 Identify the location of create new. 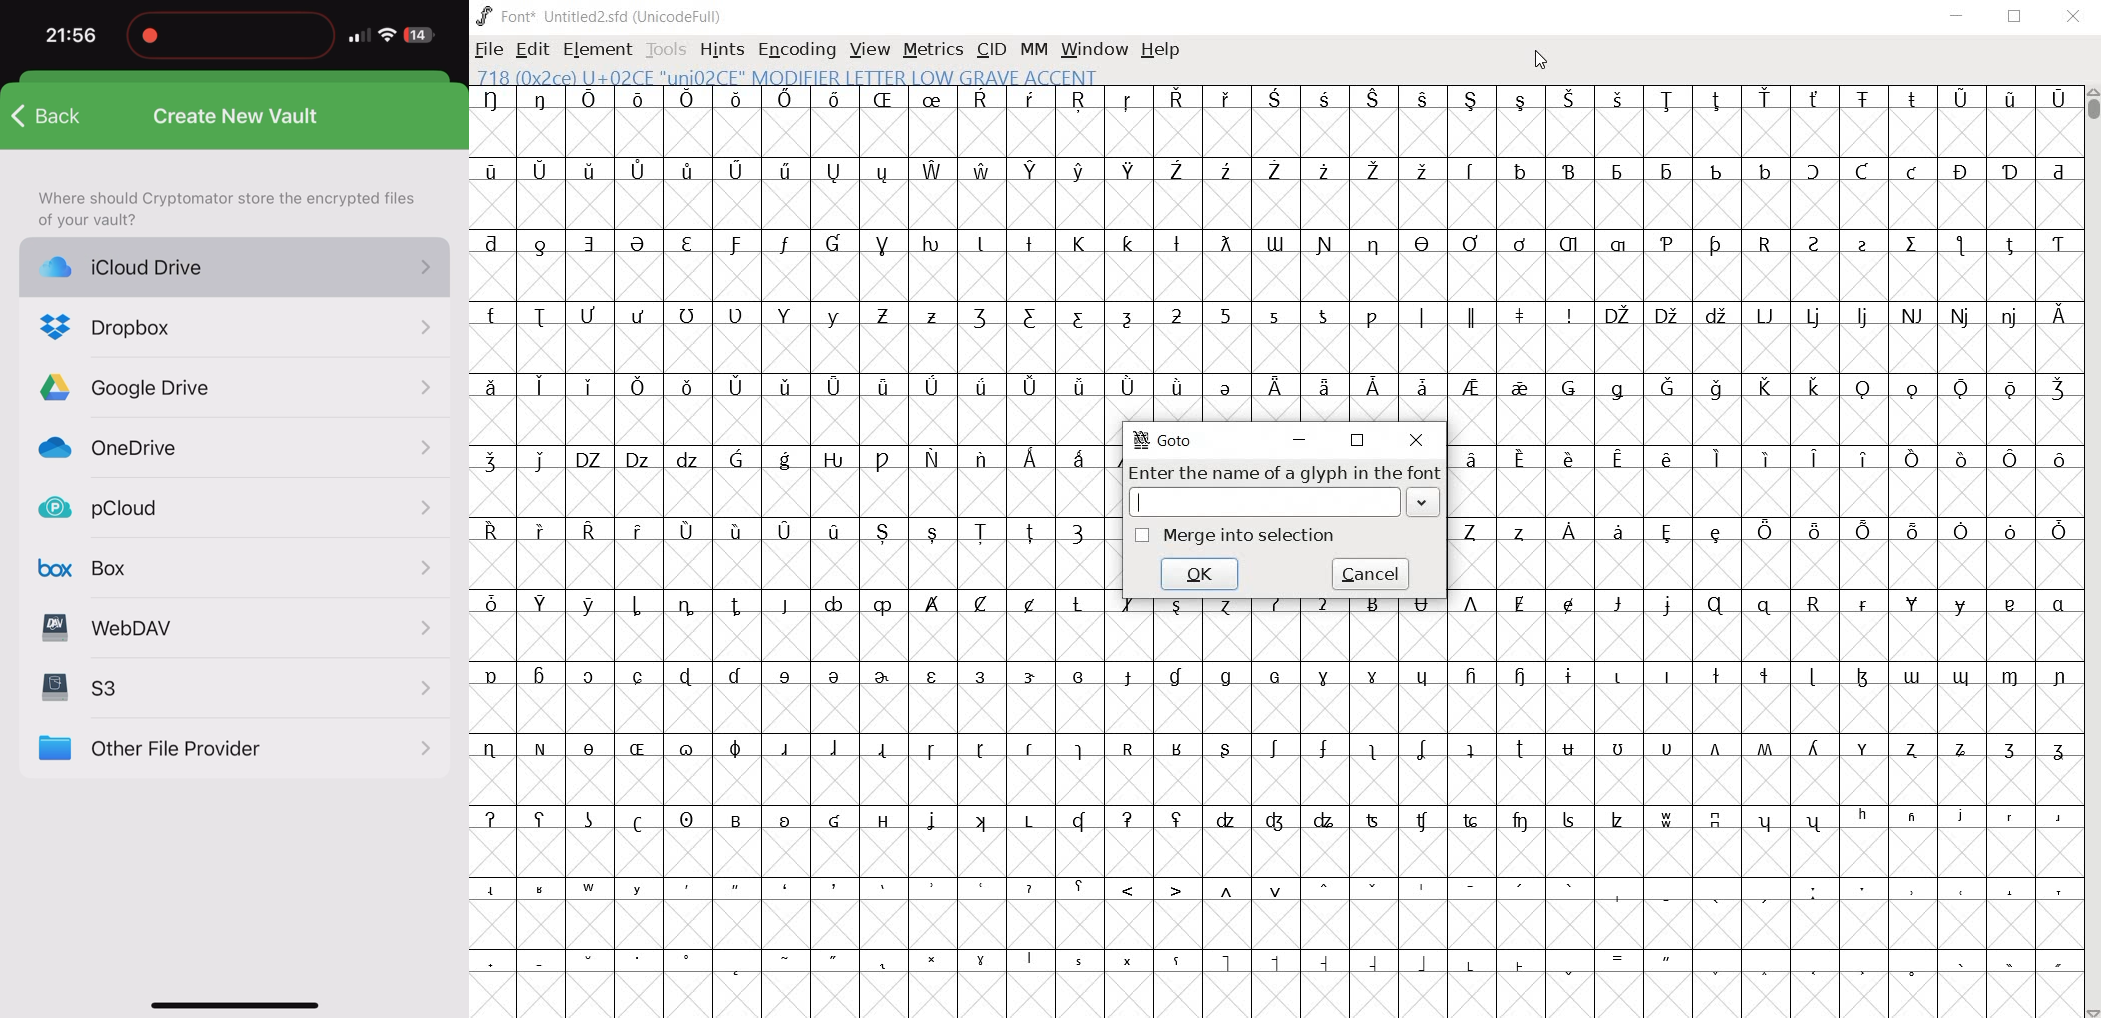
(235, 117).